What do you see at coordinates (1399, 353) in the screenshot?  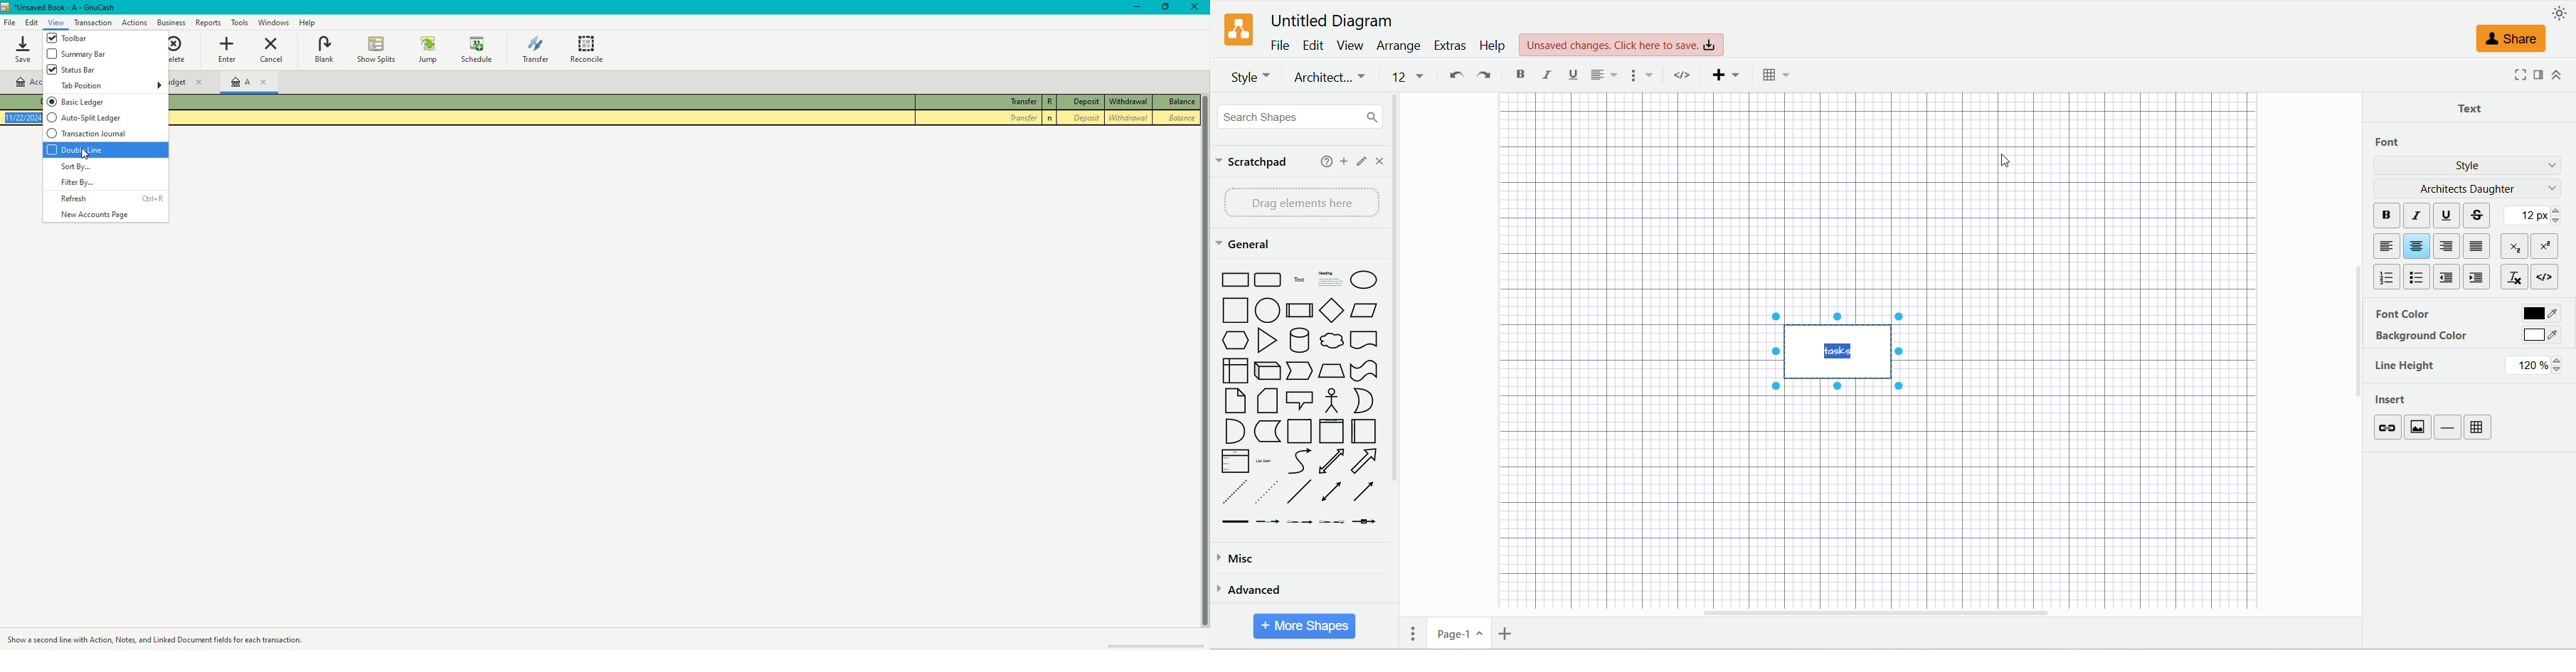 I see `vertical scroll bar` at bounding box center [1399, 353].